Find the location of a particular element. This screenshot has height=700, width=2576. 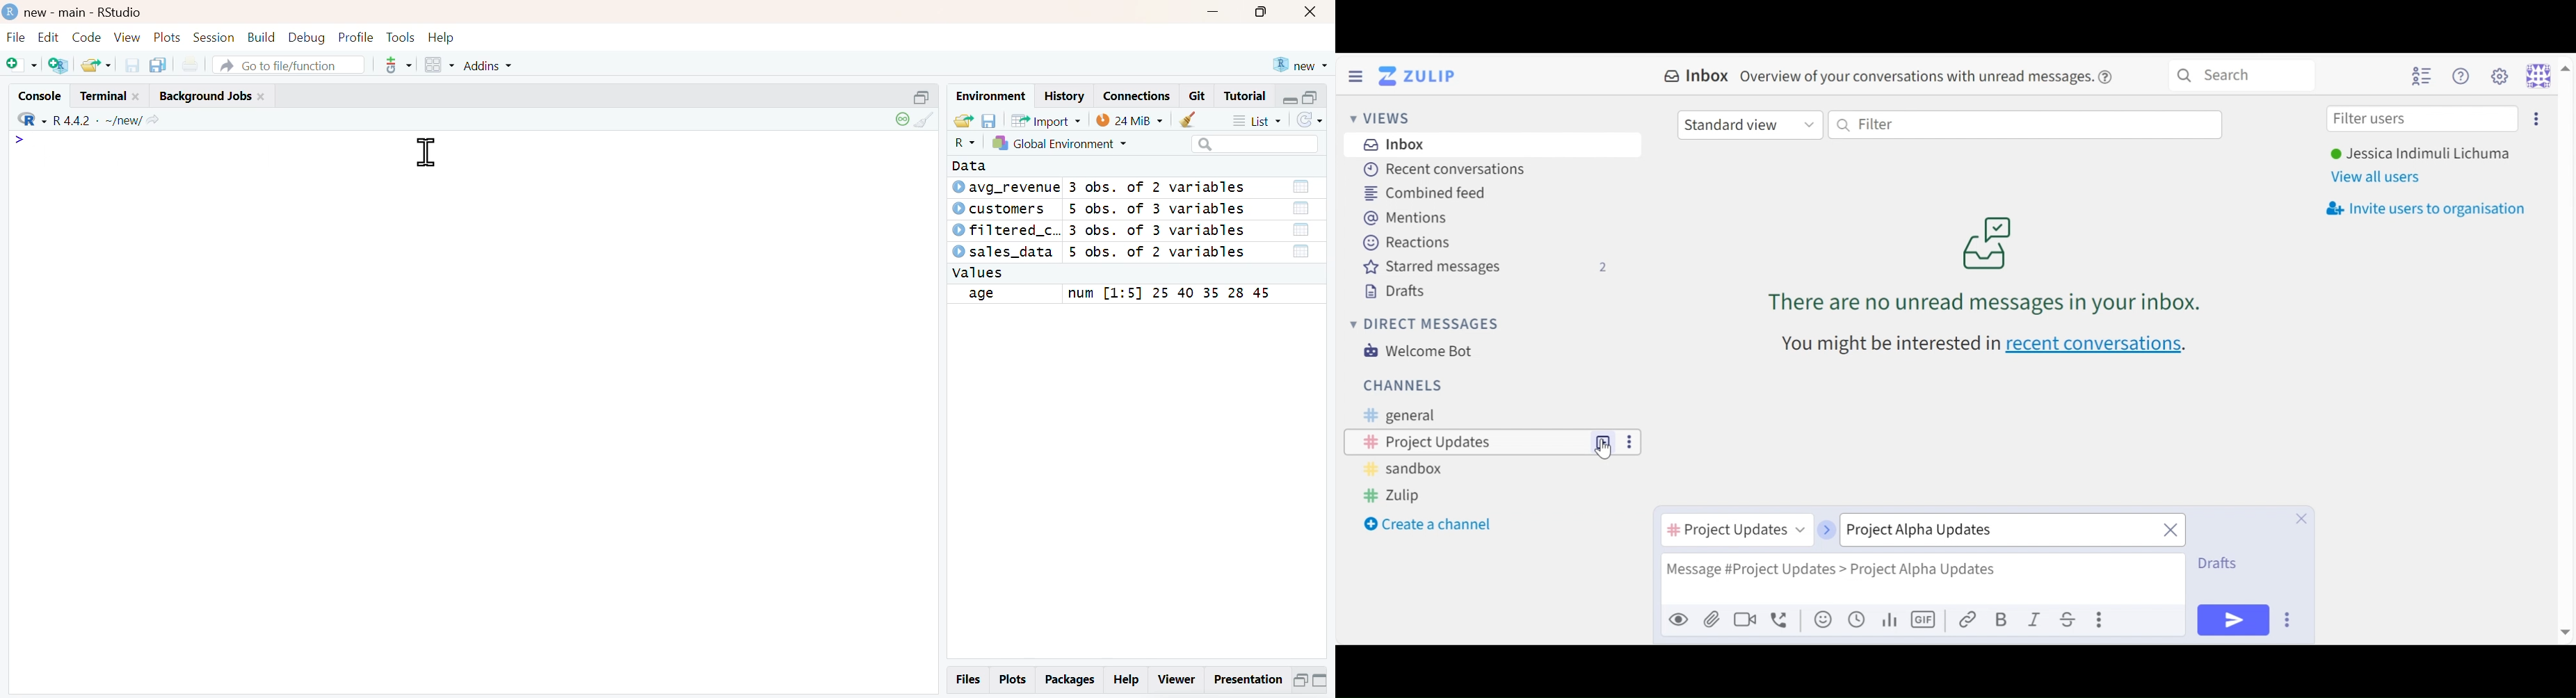

Hide user list is located at coordinates (2422, 76).